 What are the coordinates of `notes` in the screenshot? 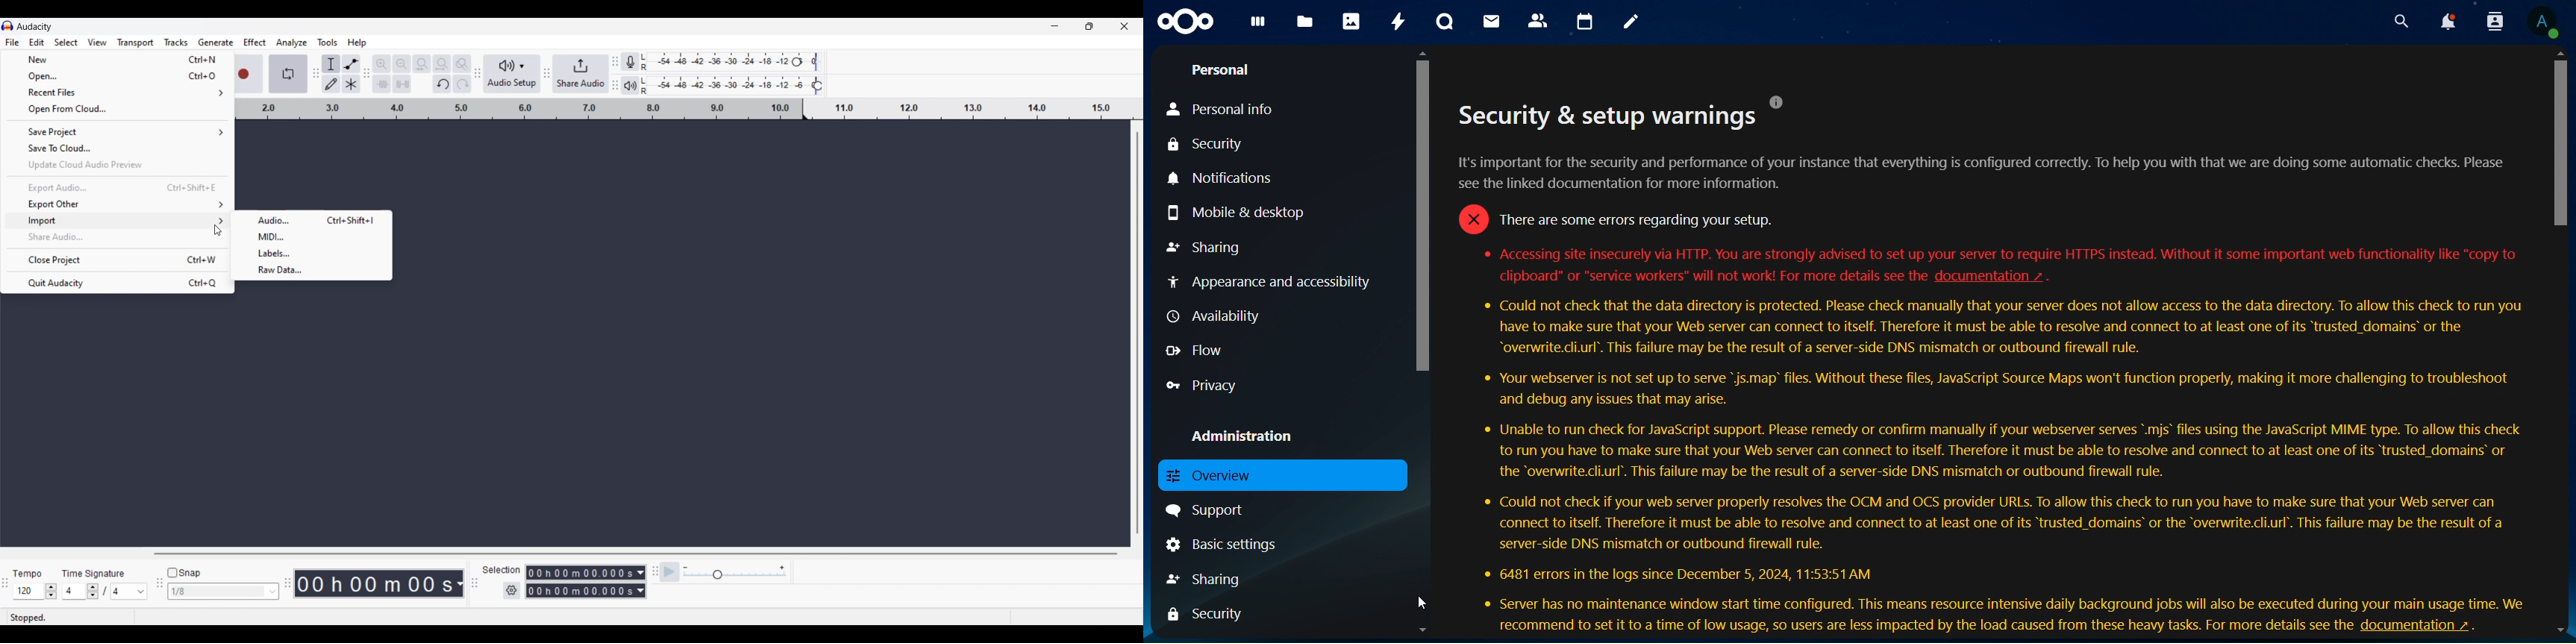 It's located at (1633, 23).